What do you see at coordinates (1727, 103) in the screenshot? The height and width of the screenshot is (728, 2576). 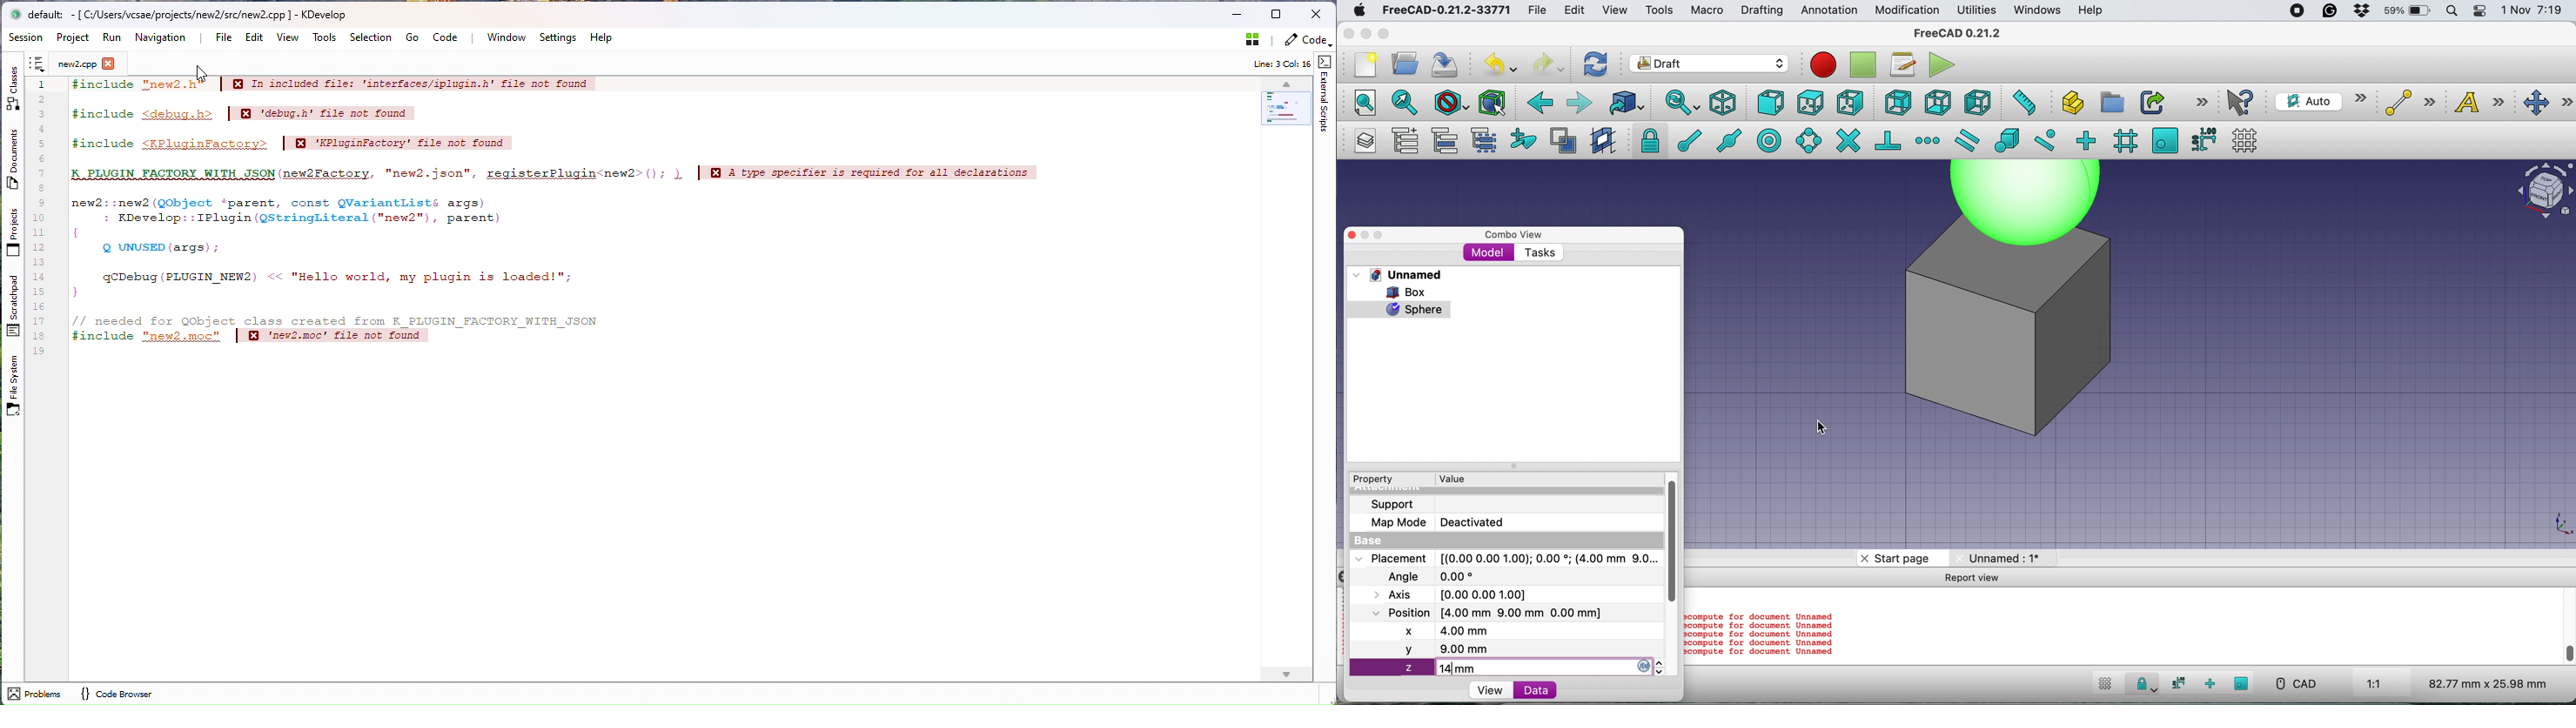 I see `isometric` at bounding box center [1727, 103].